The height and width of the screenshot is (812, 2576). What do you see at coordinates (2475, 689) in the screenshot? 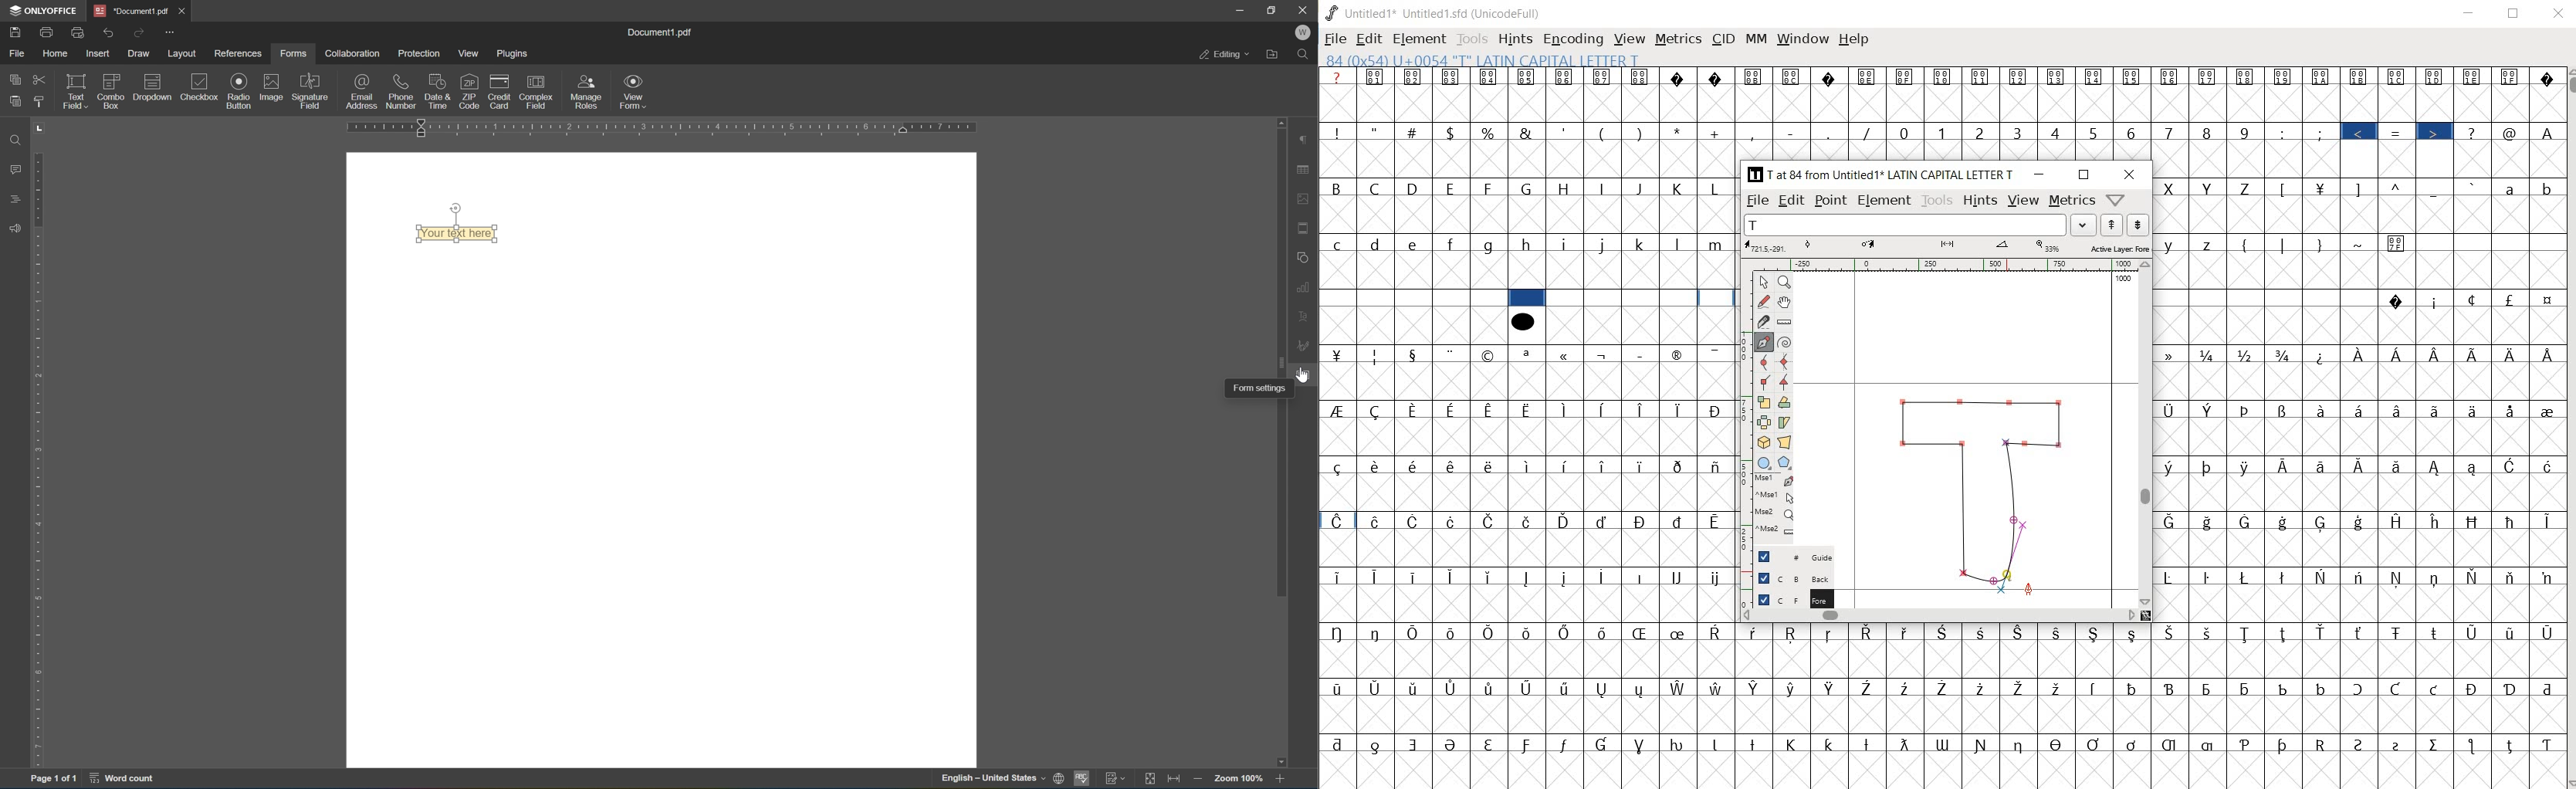
I see `Symbol` at bounding box center [2475, 689].